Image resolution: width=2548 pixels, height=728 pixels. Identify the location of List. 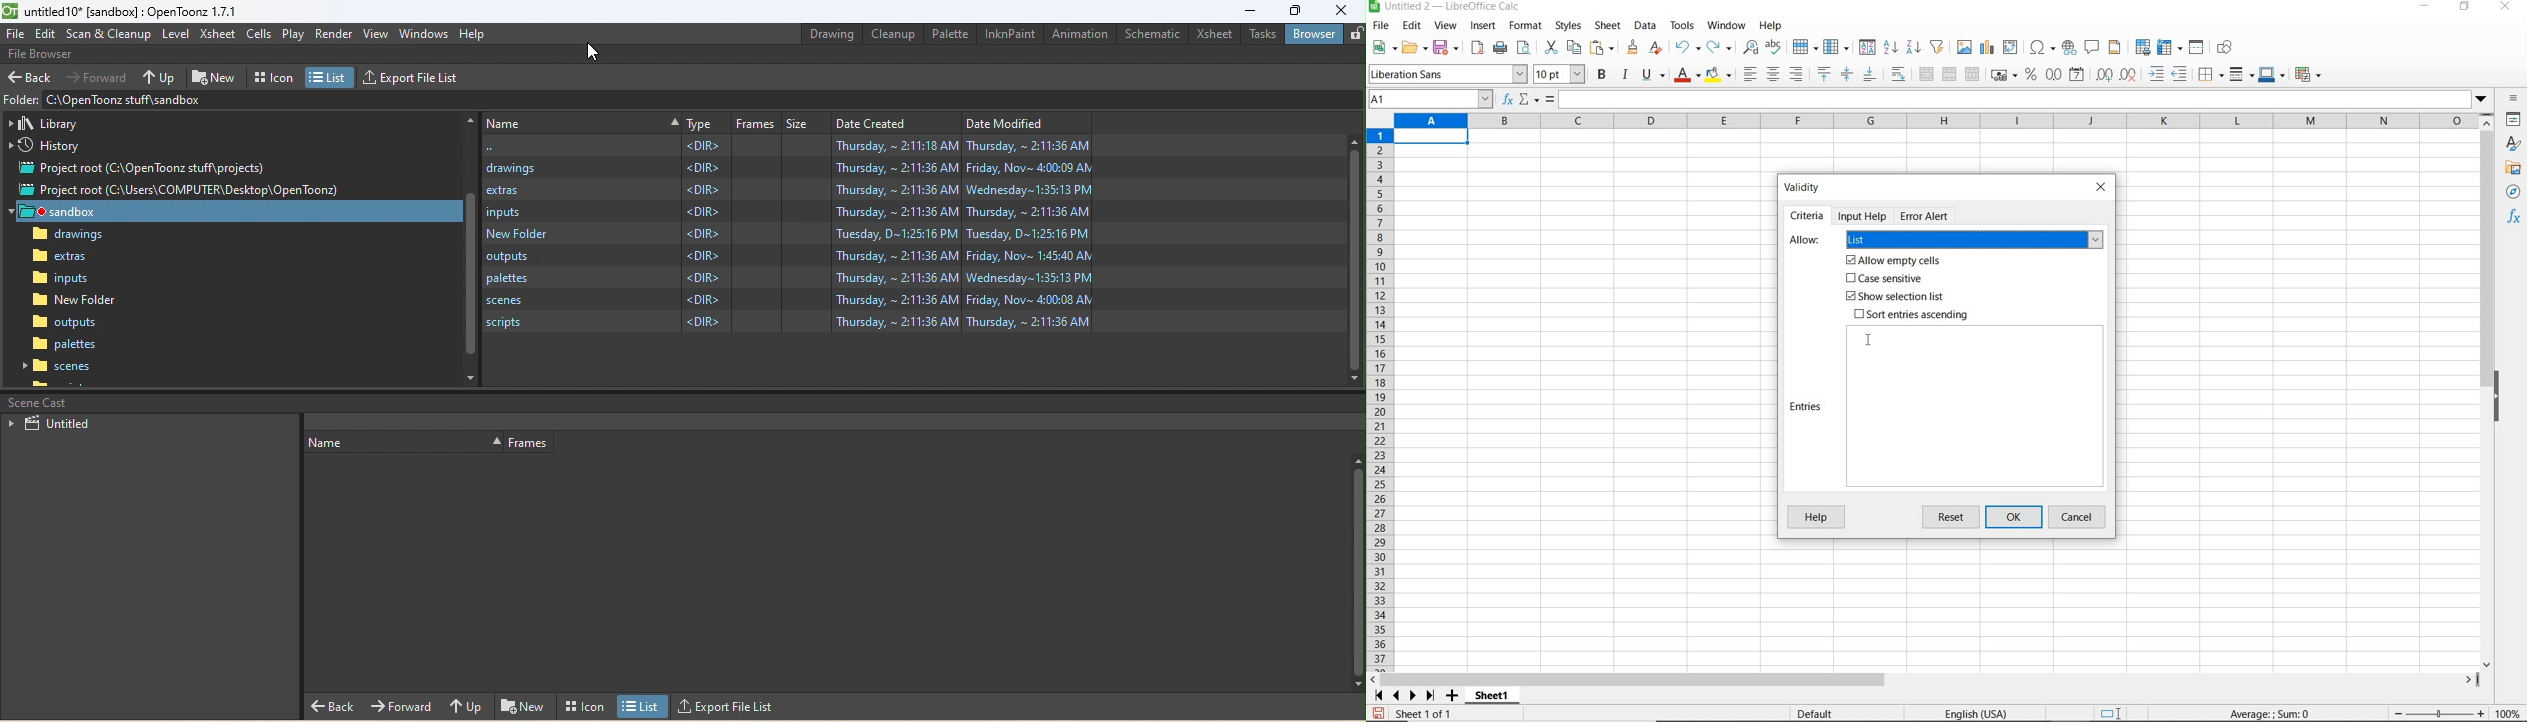
(330, 75).